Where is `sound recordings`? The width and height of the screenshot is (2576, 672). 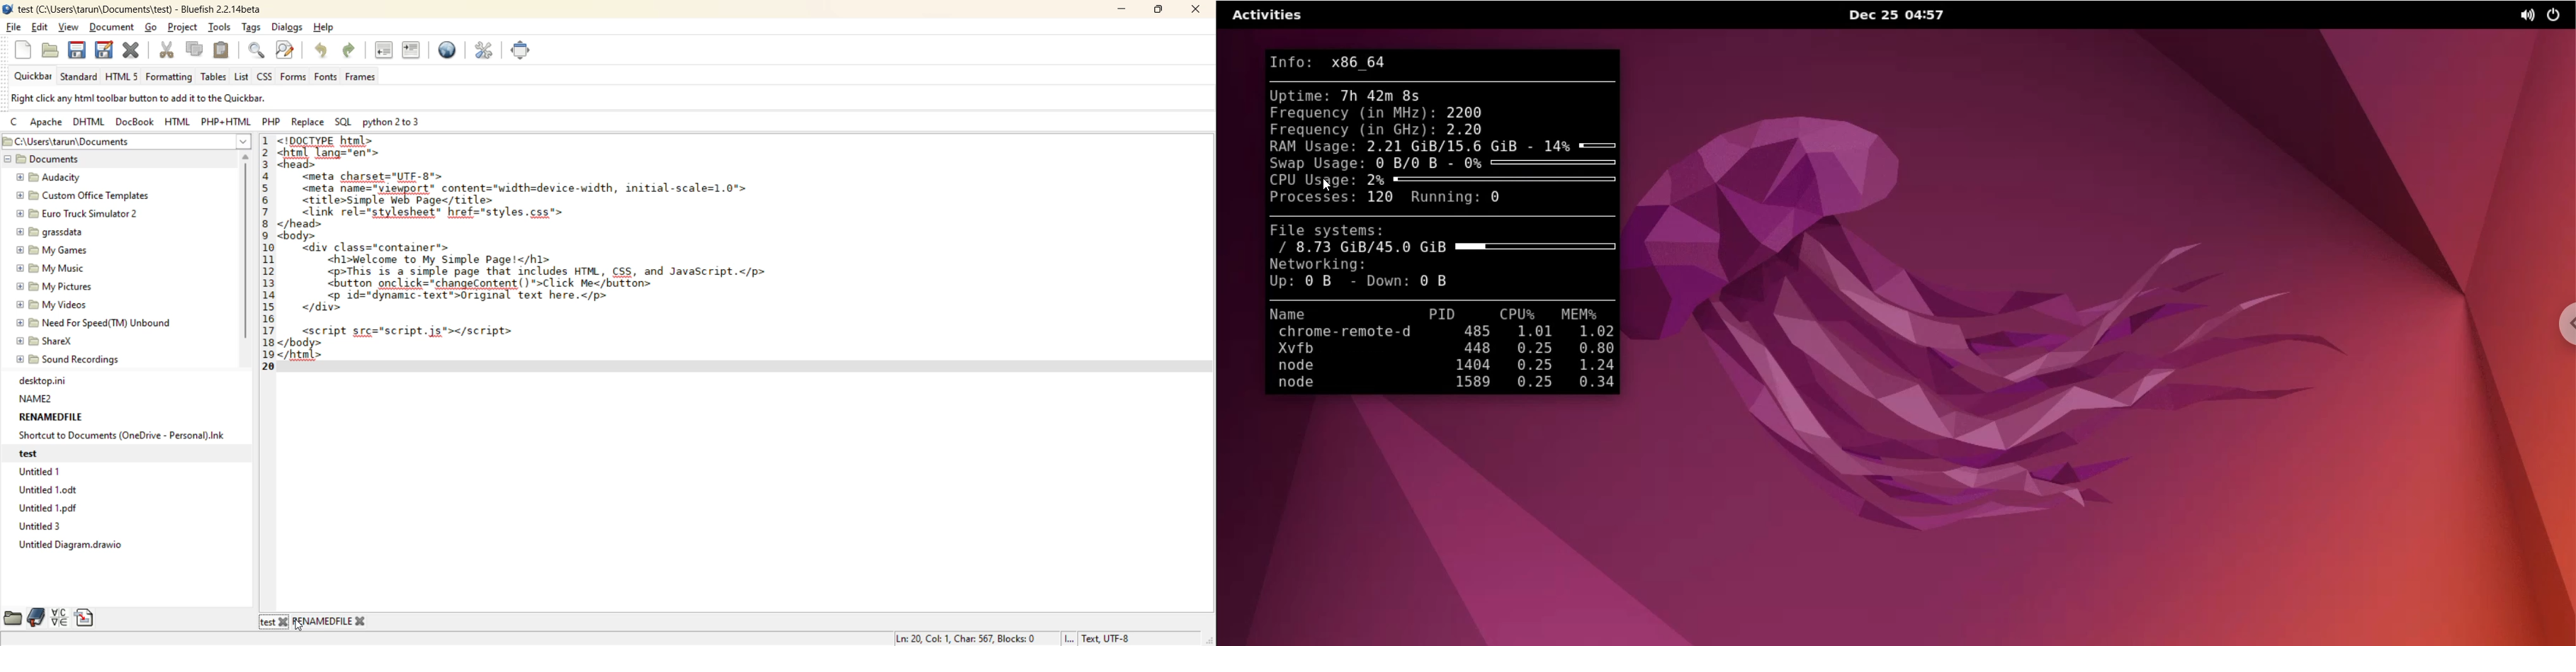
sound recordings is located at coordinates (82, 362).